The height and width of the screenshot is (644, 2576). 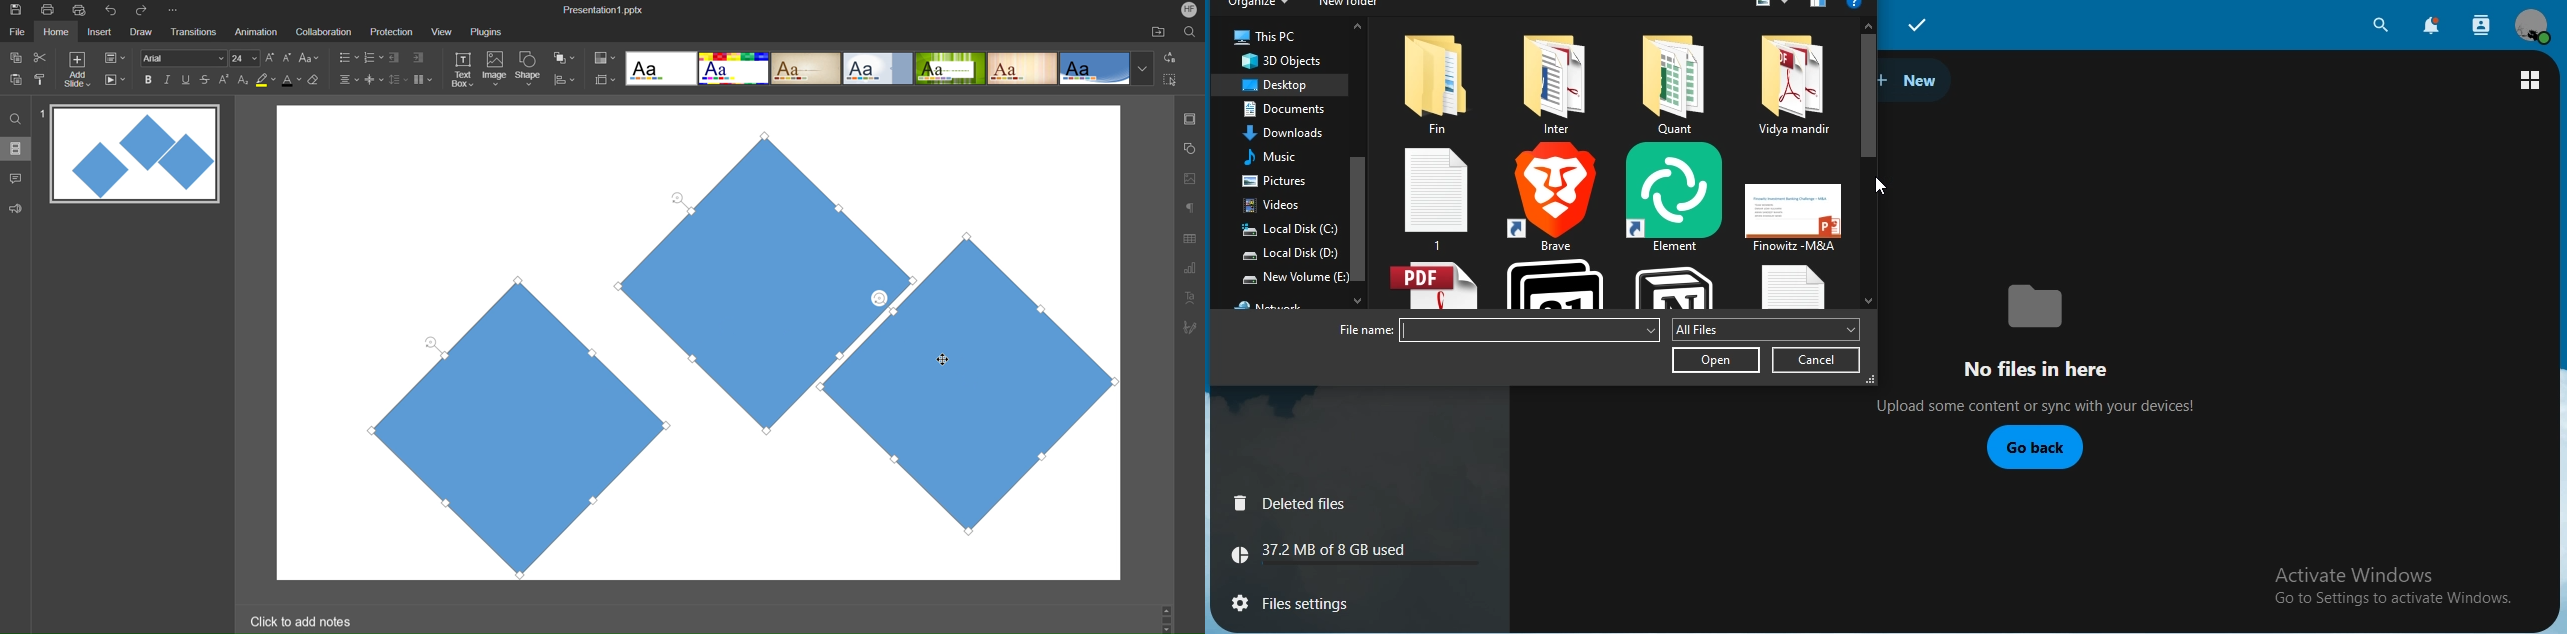 I want to click on View, so click(x=438, y=31).